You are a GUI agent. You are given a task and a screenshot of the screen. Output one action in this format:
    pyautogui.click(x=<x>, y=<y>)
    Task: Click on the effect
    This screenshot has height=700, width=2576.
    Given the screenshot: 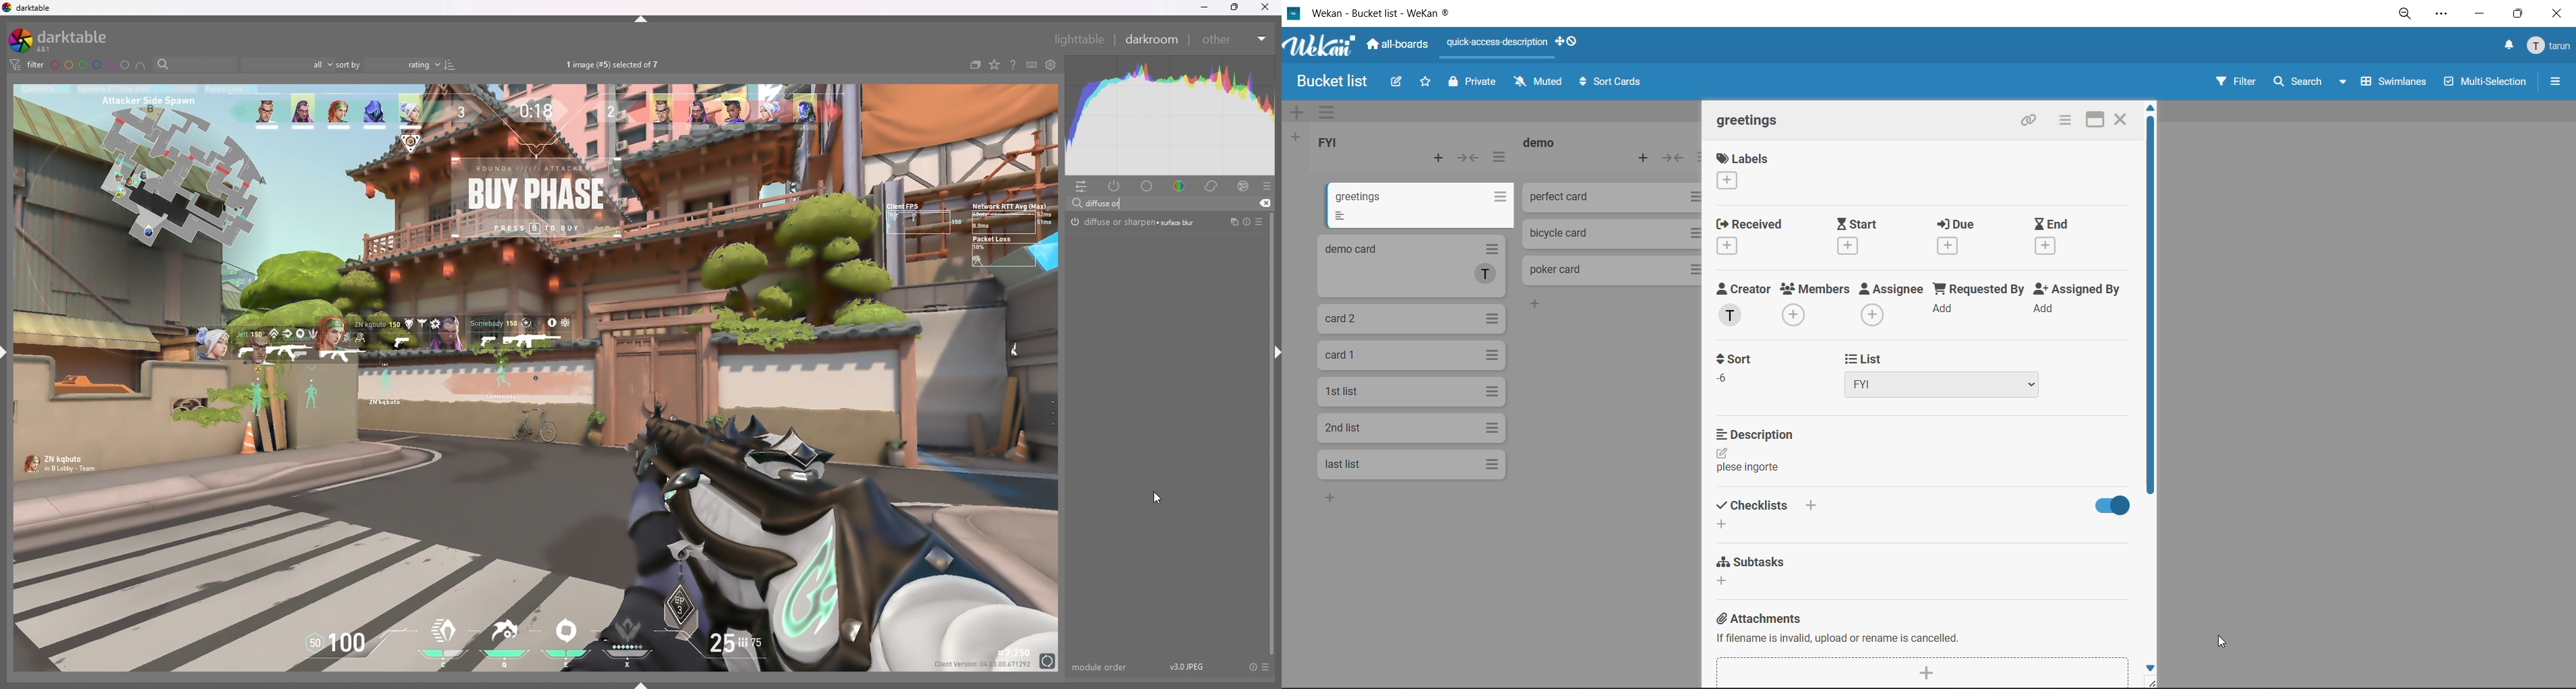 What is the action you would take?
    pyautogui.click(x=1244, y=186)
    